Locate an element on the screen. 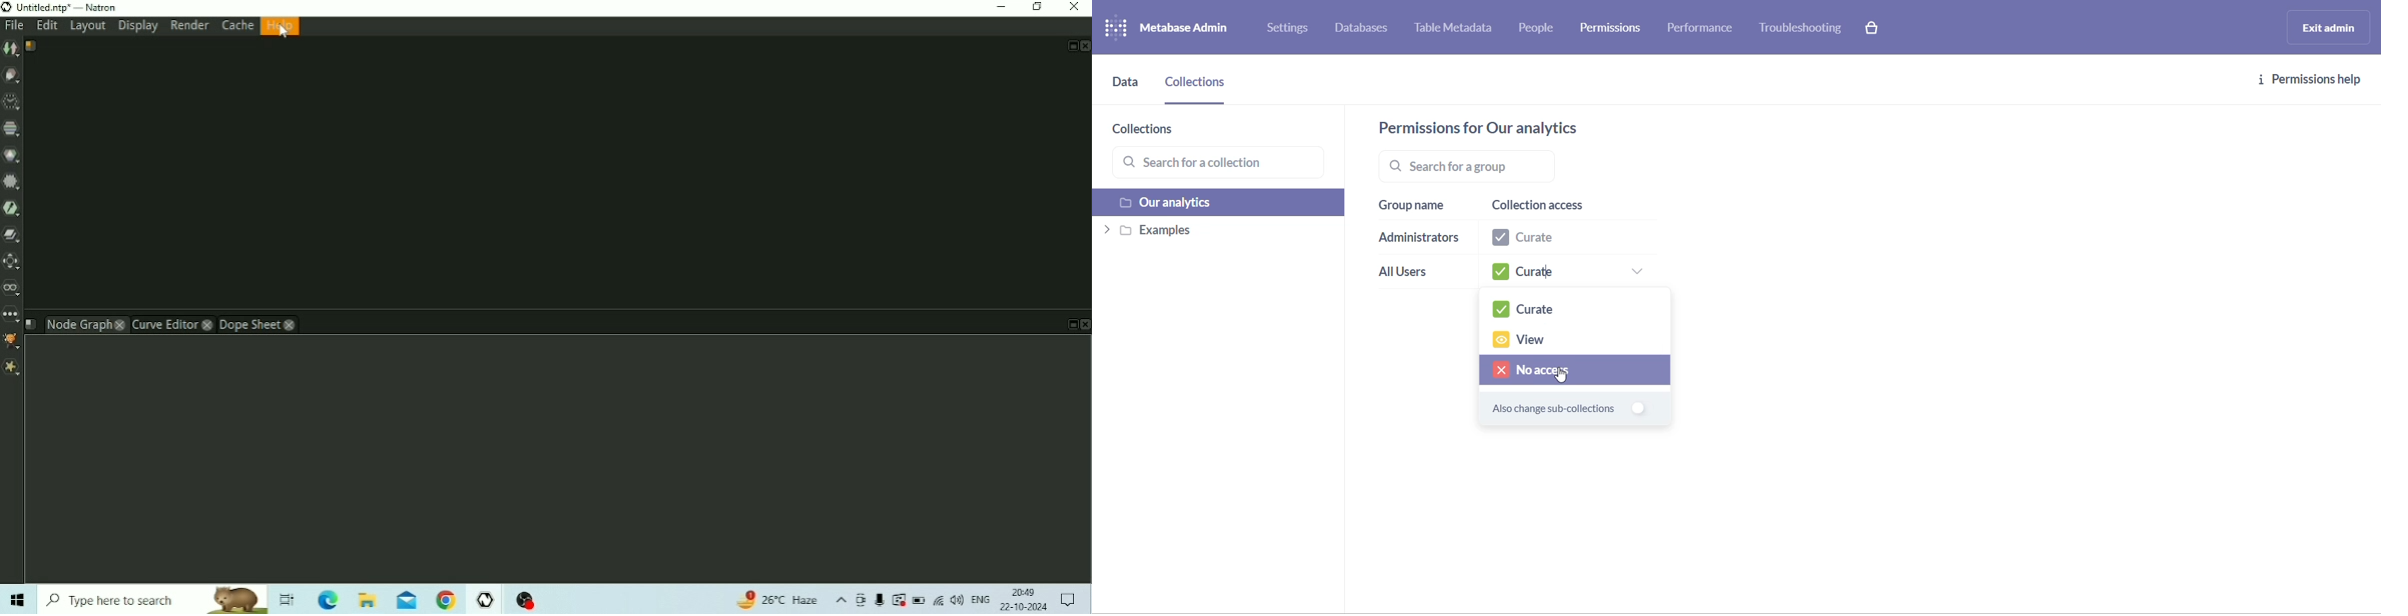 The height and width of the screenshot is (616, 2408). Curve Editor is located at coordinates (172, 324).